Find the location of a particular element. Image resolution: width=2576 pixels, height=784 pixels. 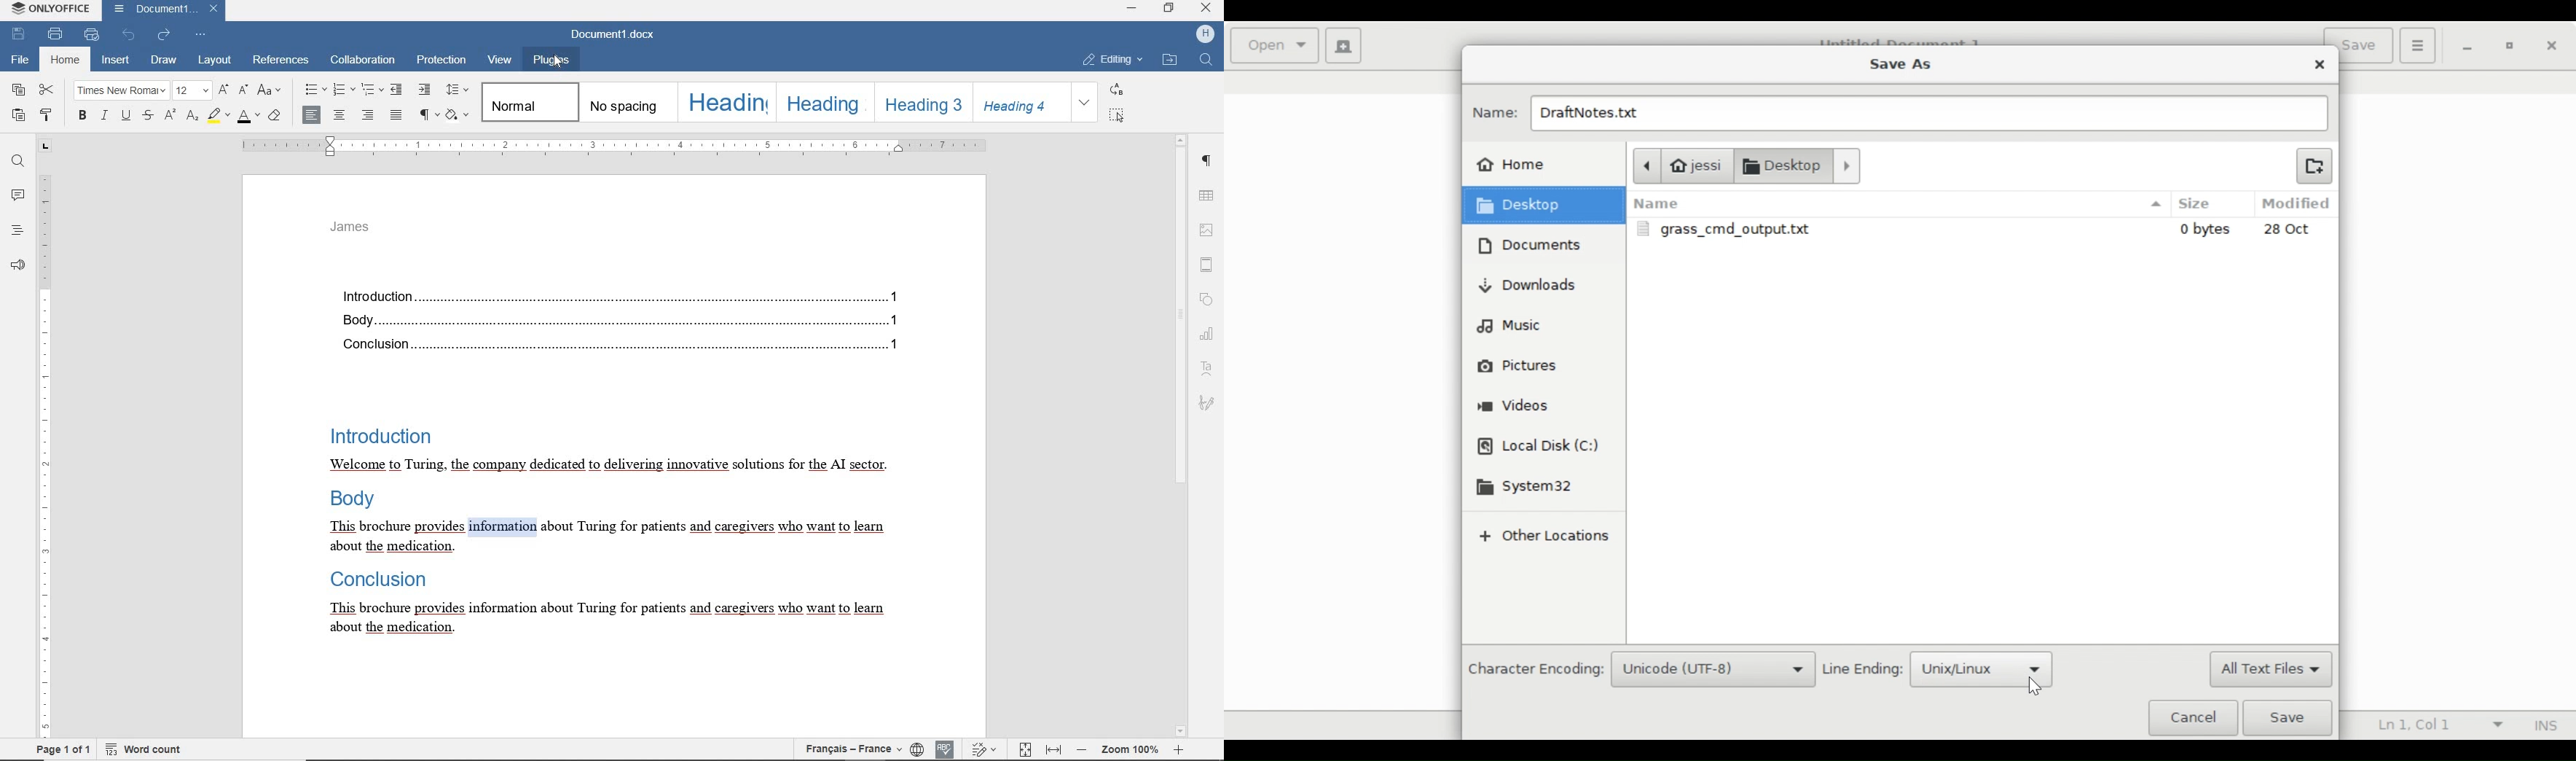

HEADING 4 is located at coordinates (1020, 102).